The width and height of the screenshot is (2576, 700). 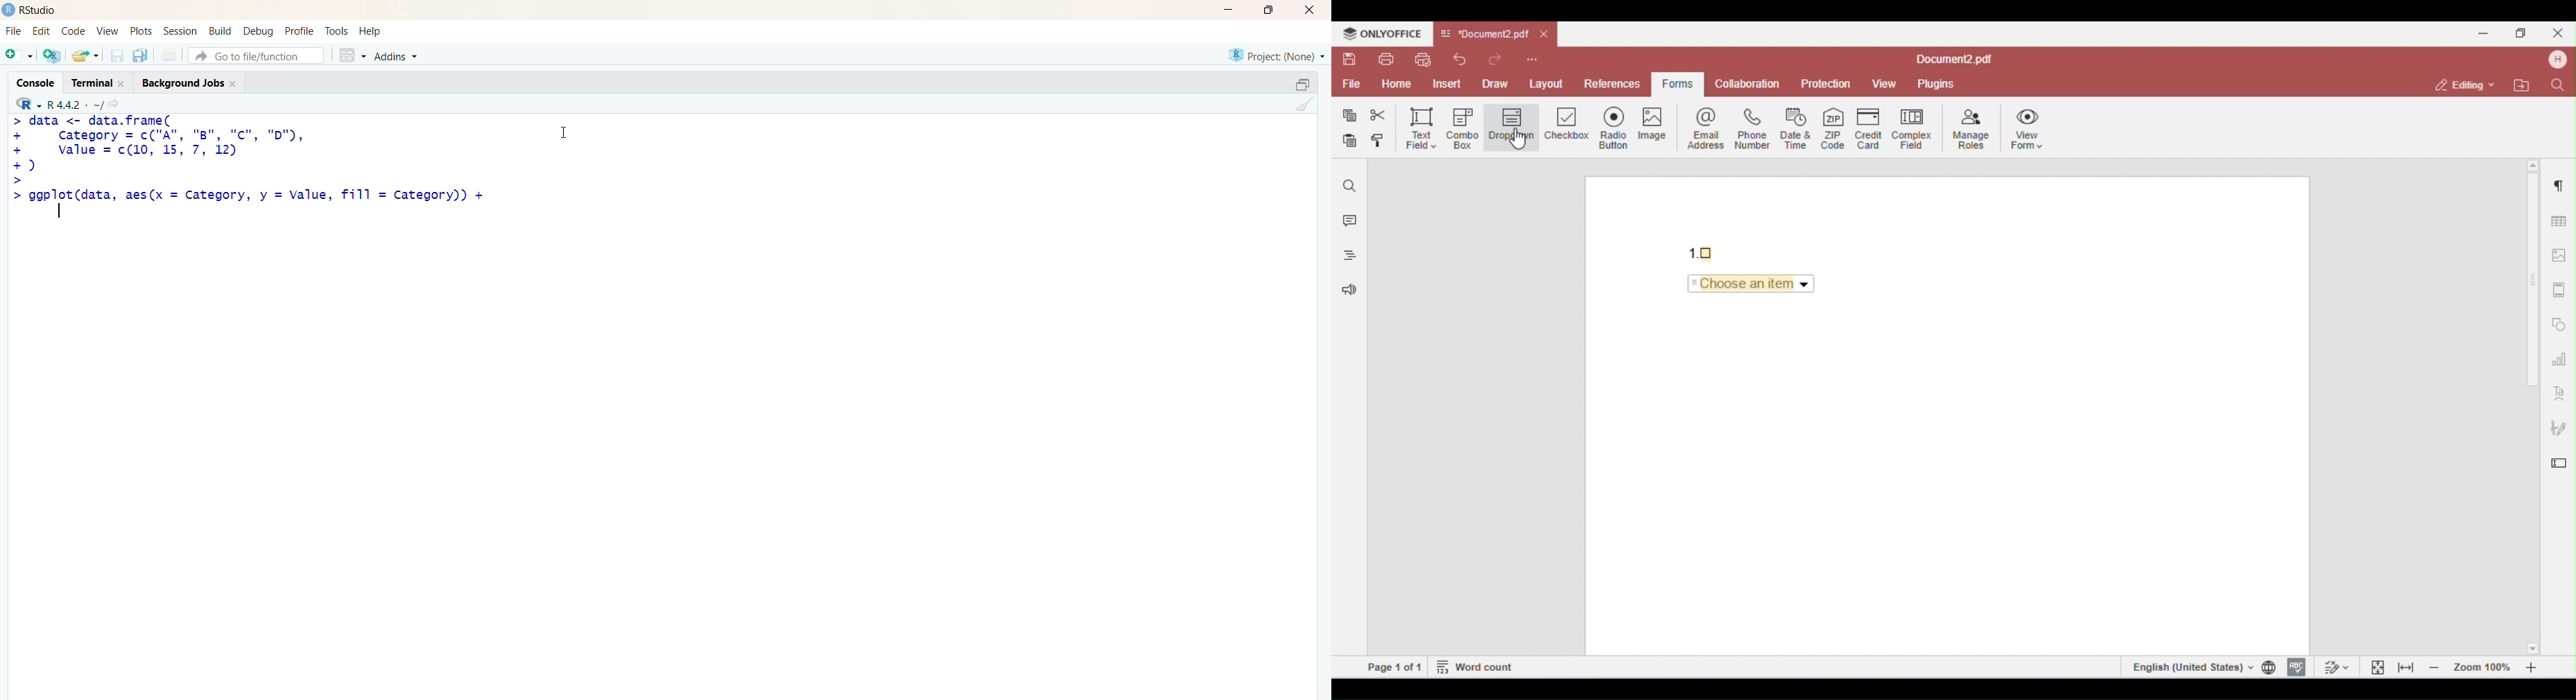 What do you see at coordinates (256, 55) in the screenshot?
I see `# Go to file/function` at bounding box center [256, 55].